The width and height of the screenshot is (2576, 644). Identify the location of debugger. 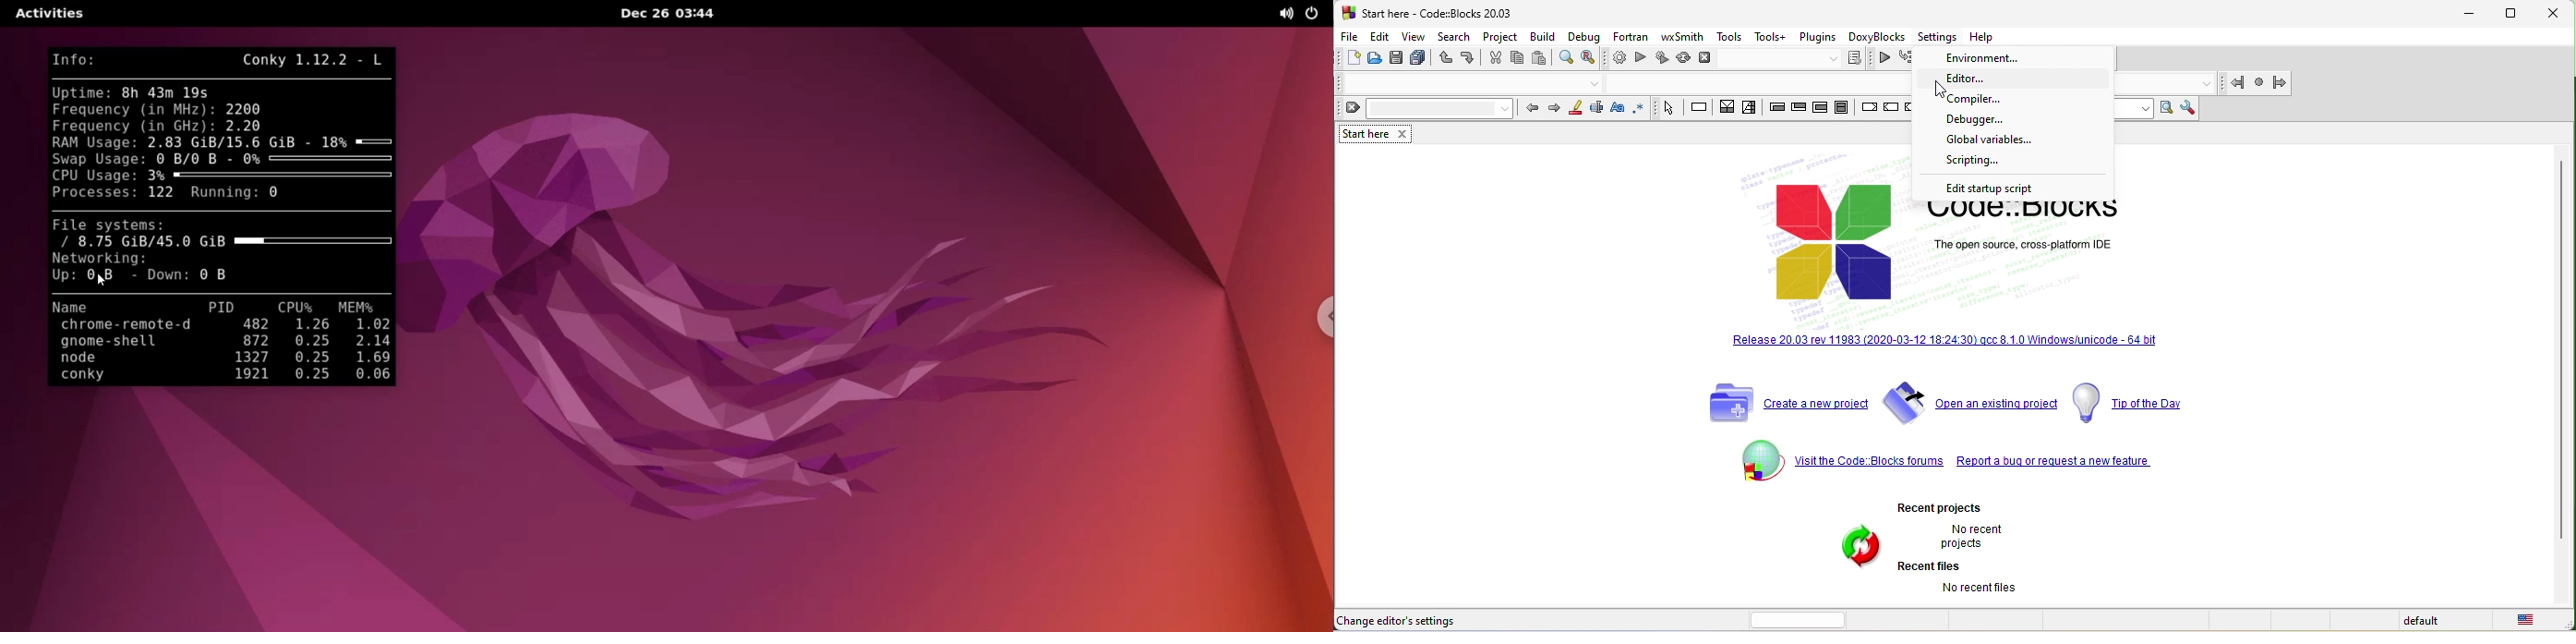
(1999, 121).